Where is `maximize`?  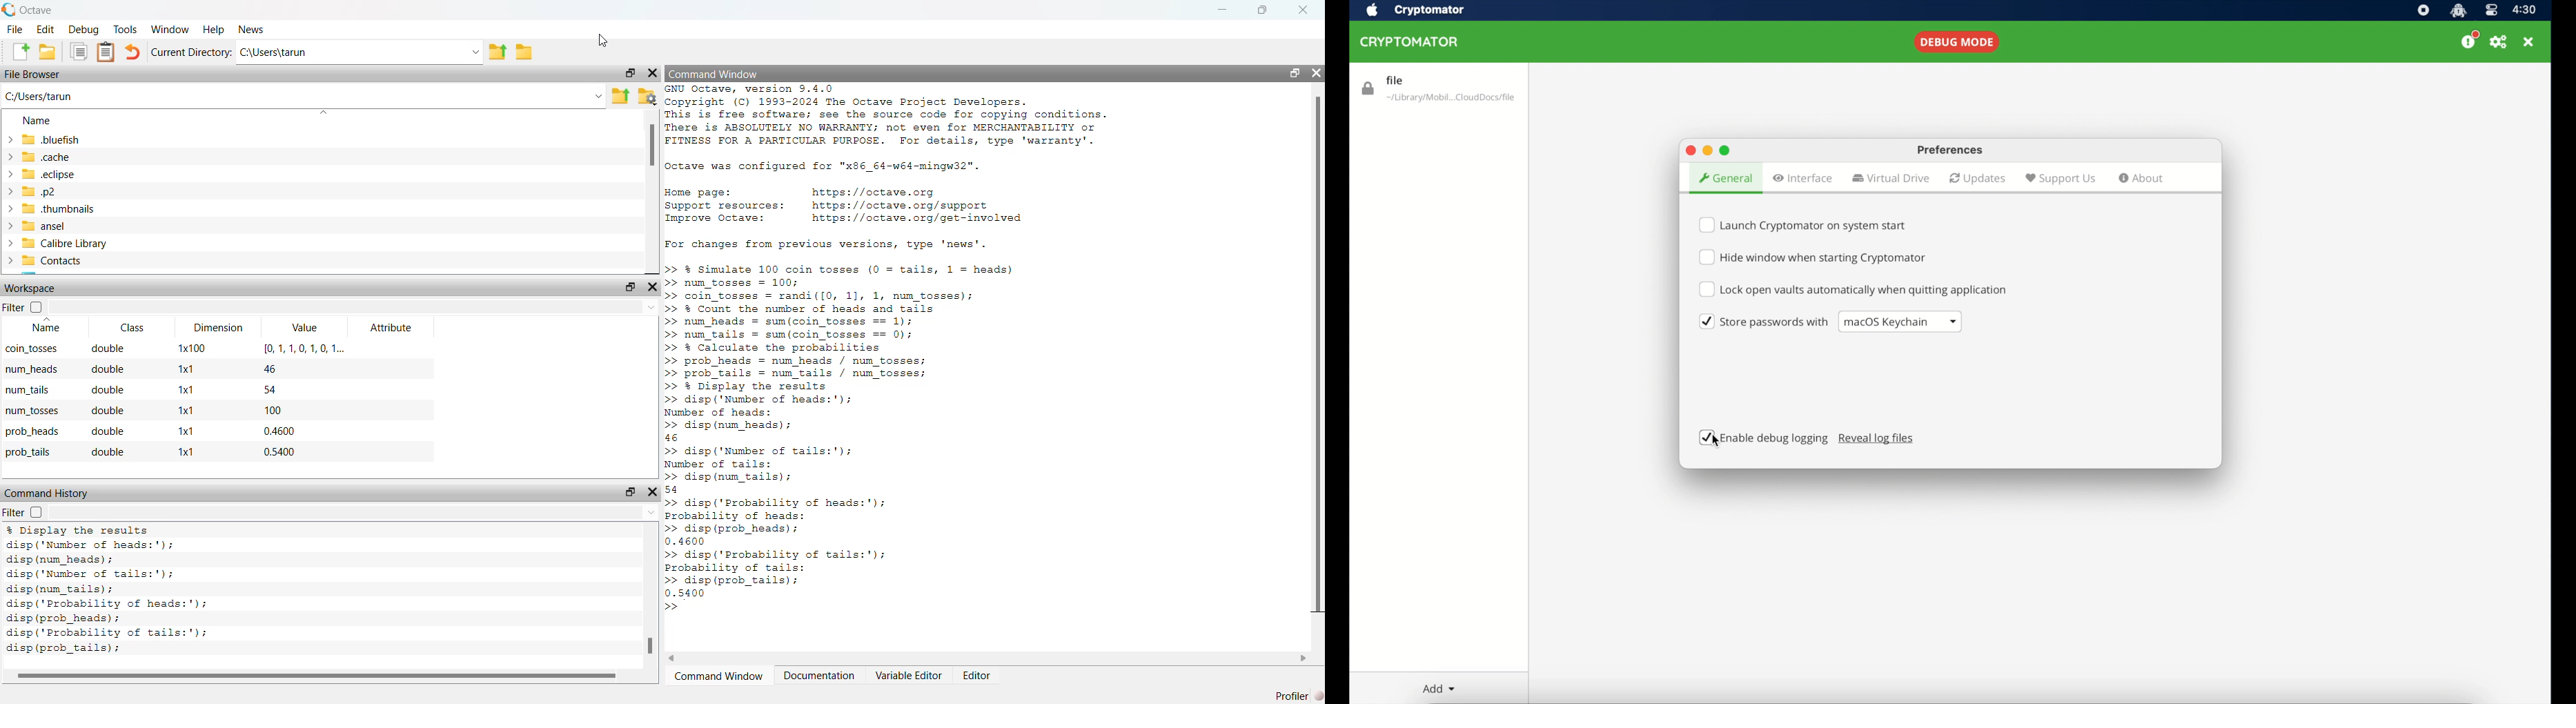
maximize is located at coordinates (1295, 72).